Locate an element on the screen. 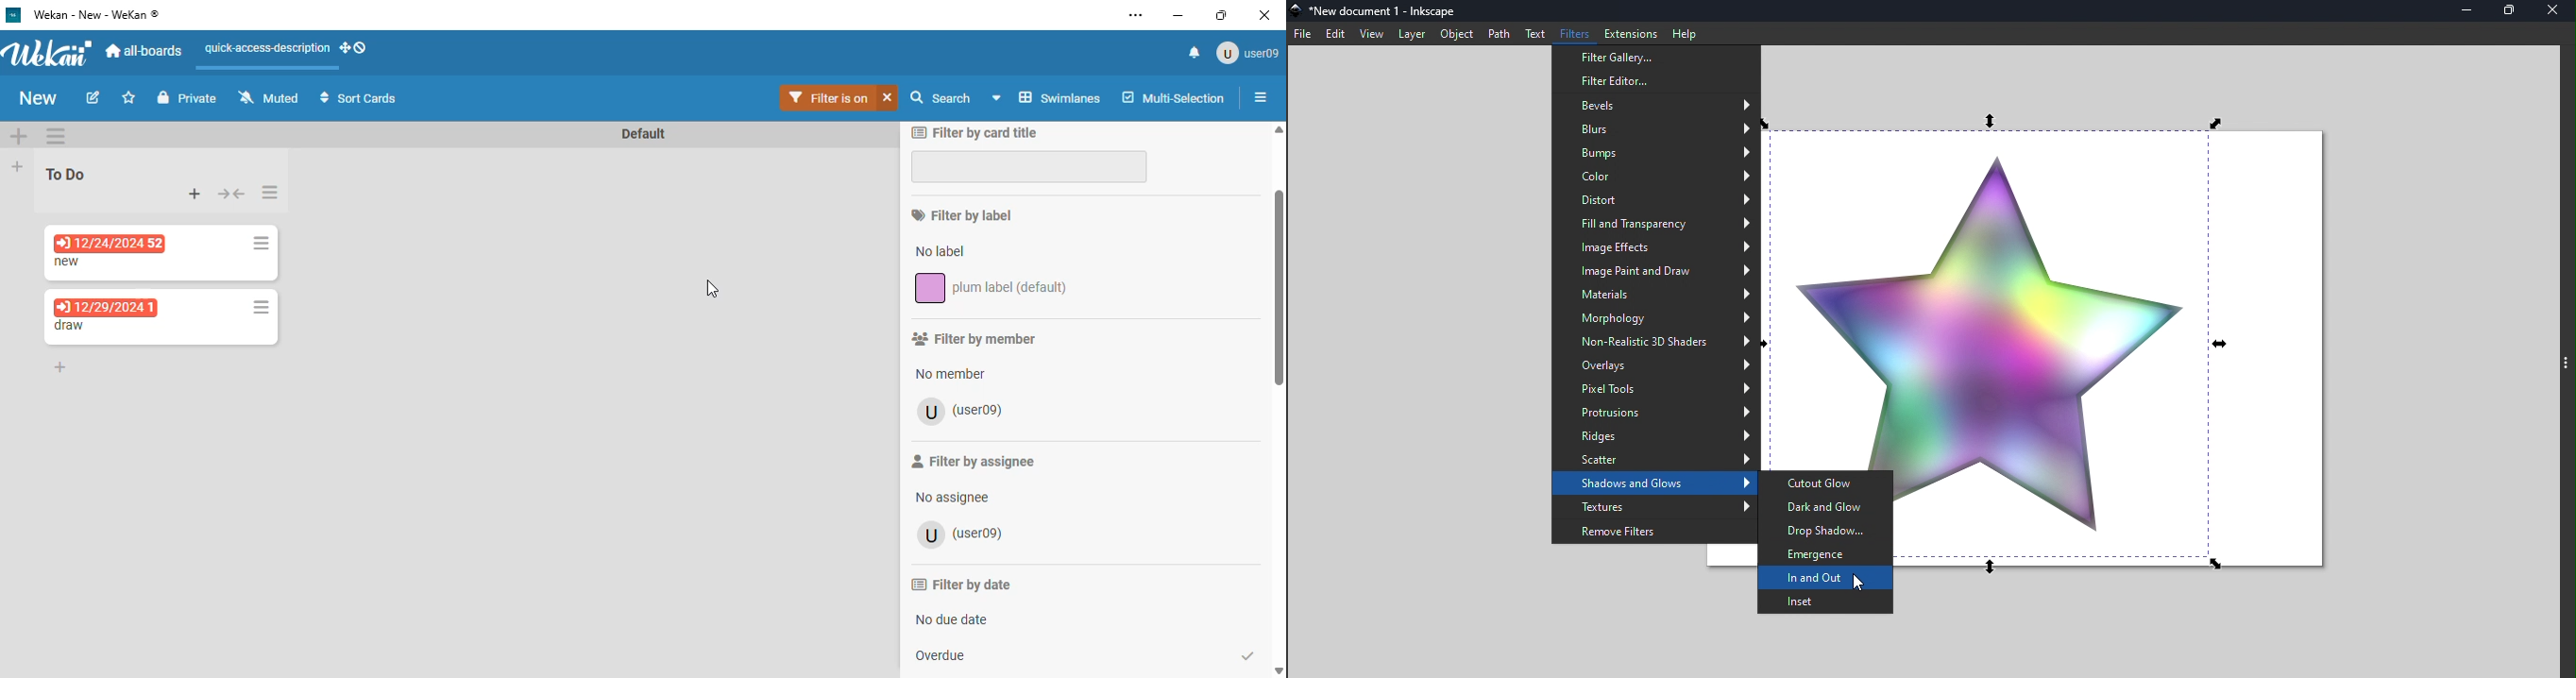 This screenshot has height=700, width=2576. filter by member is located at coordinates (976, 338).